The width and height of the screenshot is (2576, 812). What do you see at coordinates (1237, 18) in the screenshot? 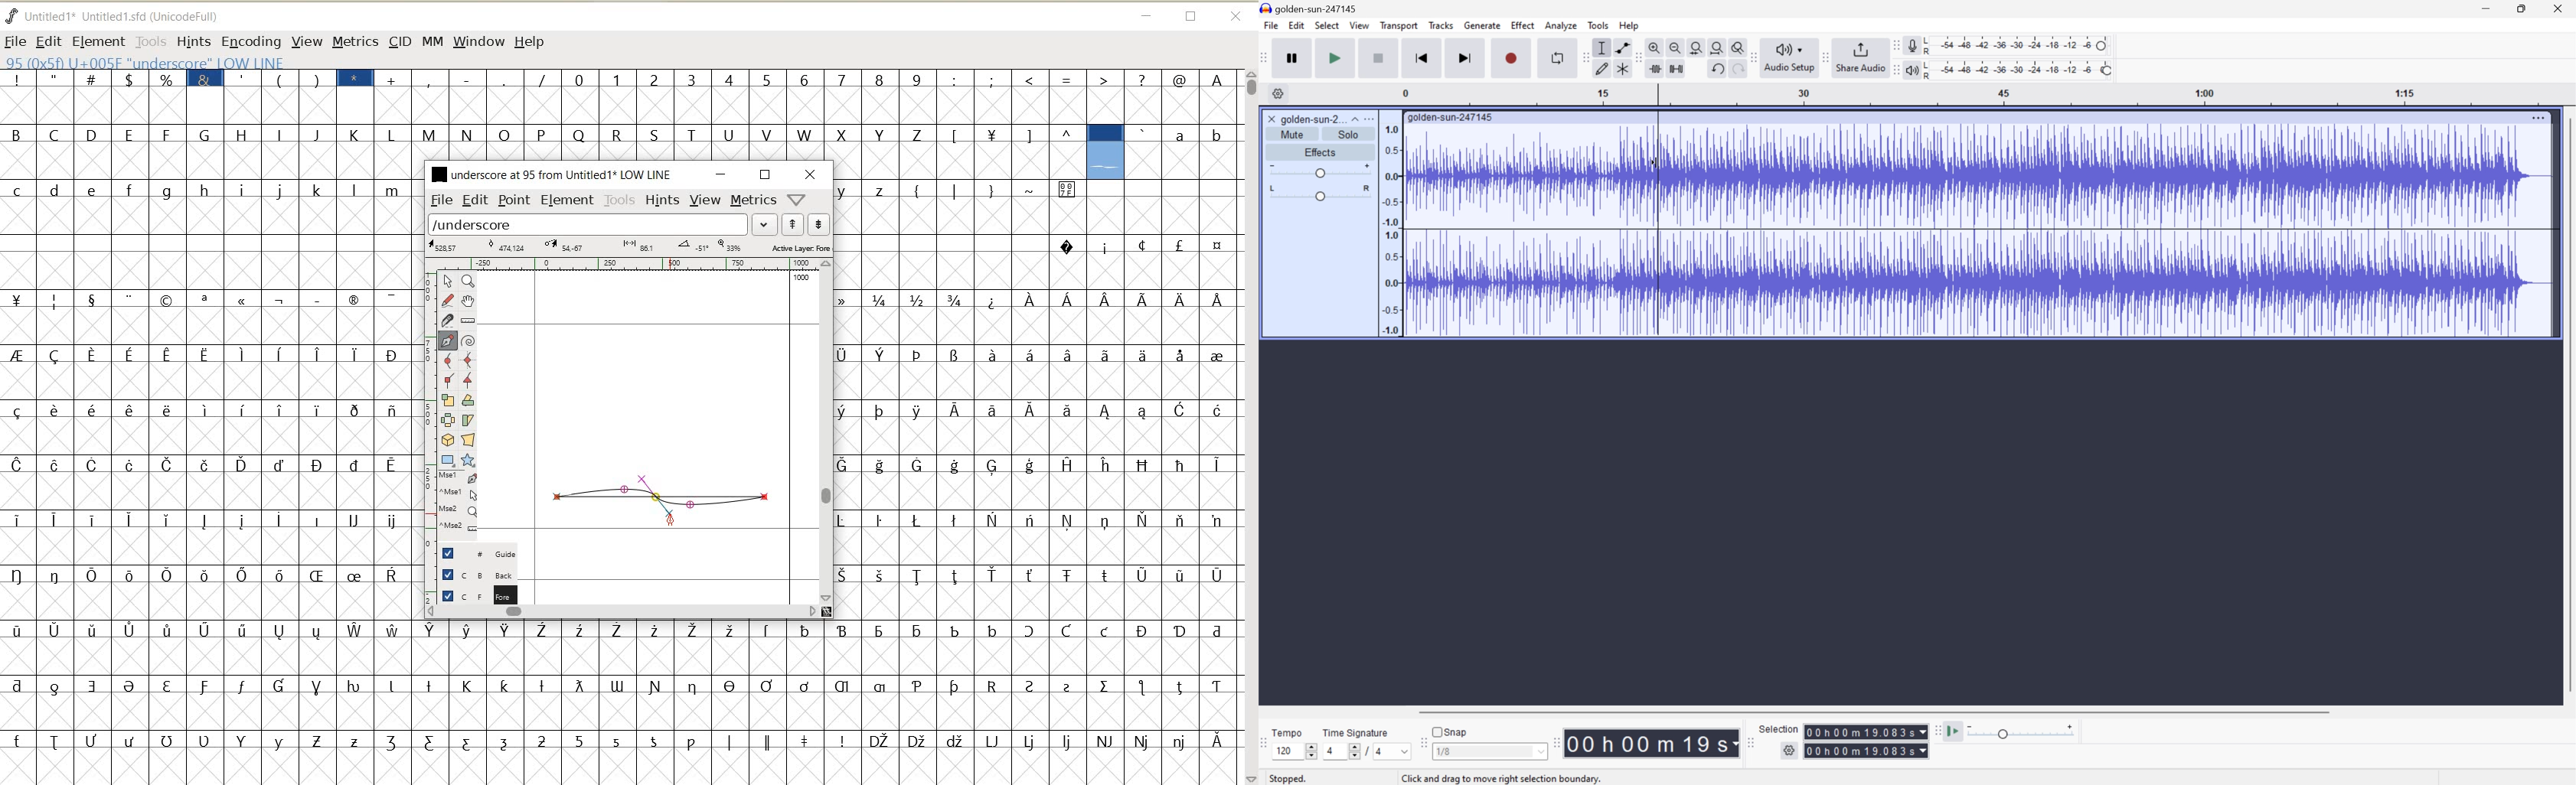
I see `CLOSE` at bounding box center [1237, 18].